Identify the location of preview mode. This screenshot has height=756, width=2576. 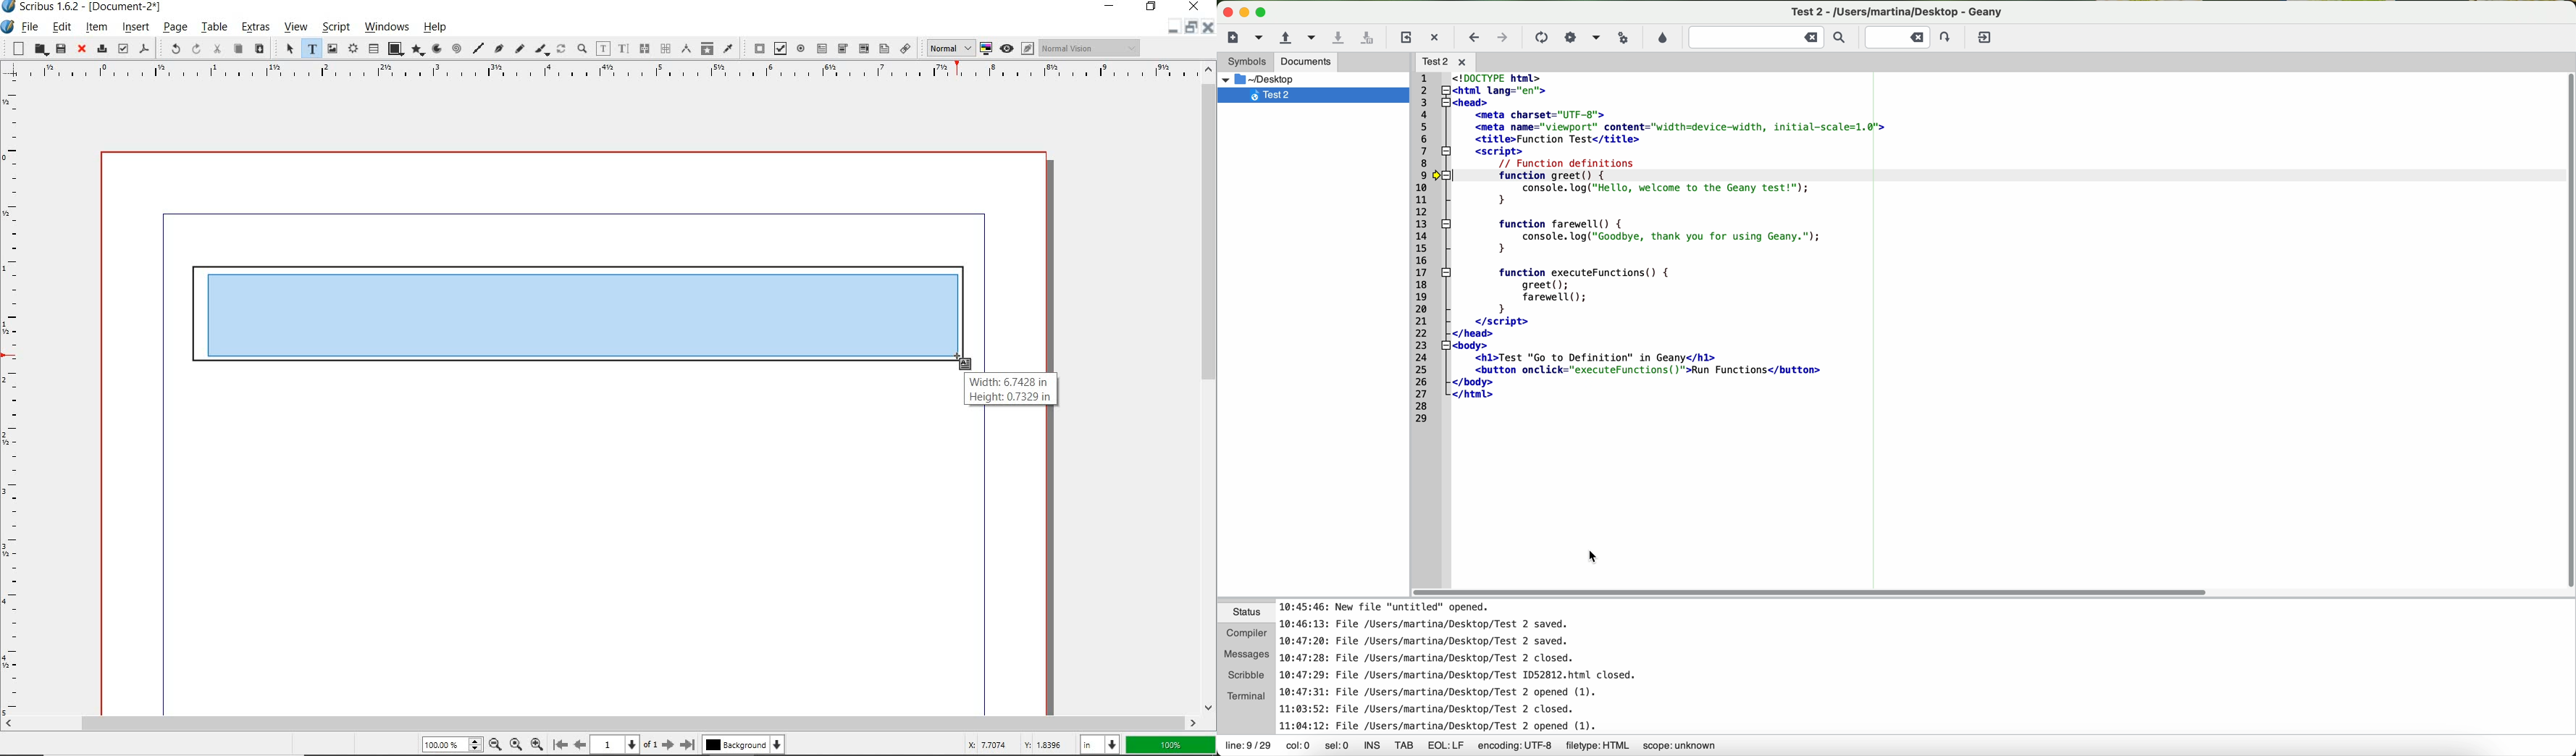
(1015, 49).